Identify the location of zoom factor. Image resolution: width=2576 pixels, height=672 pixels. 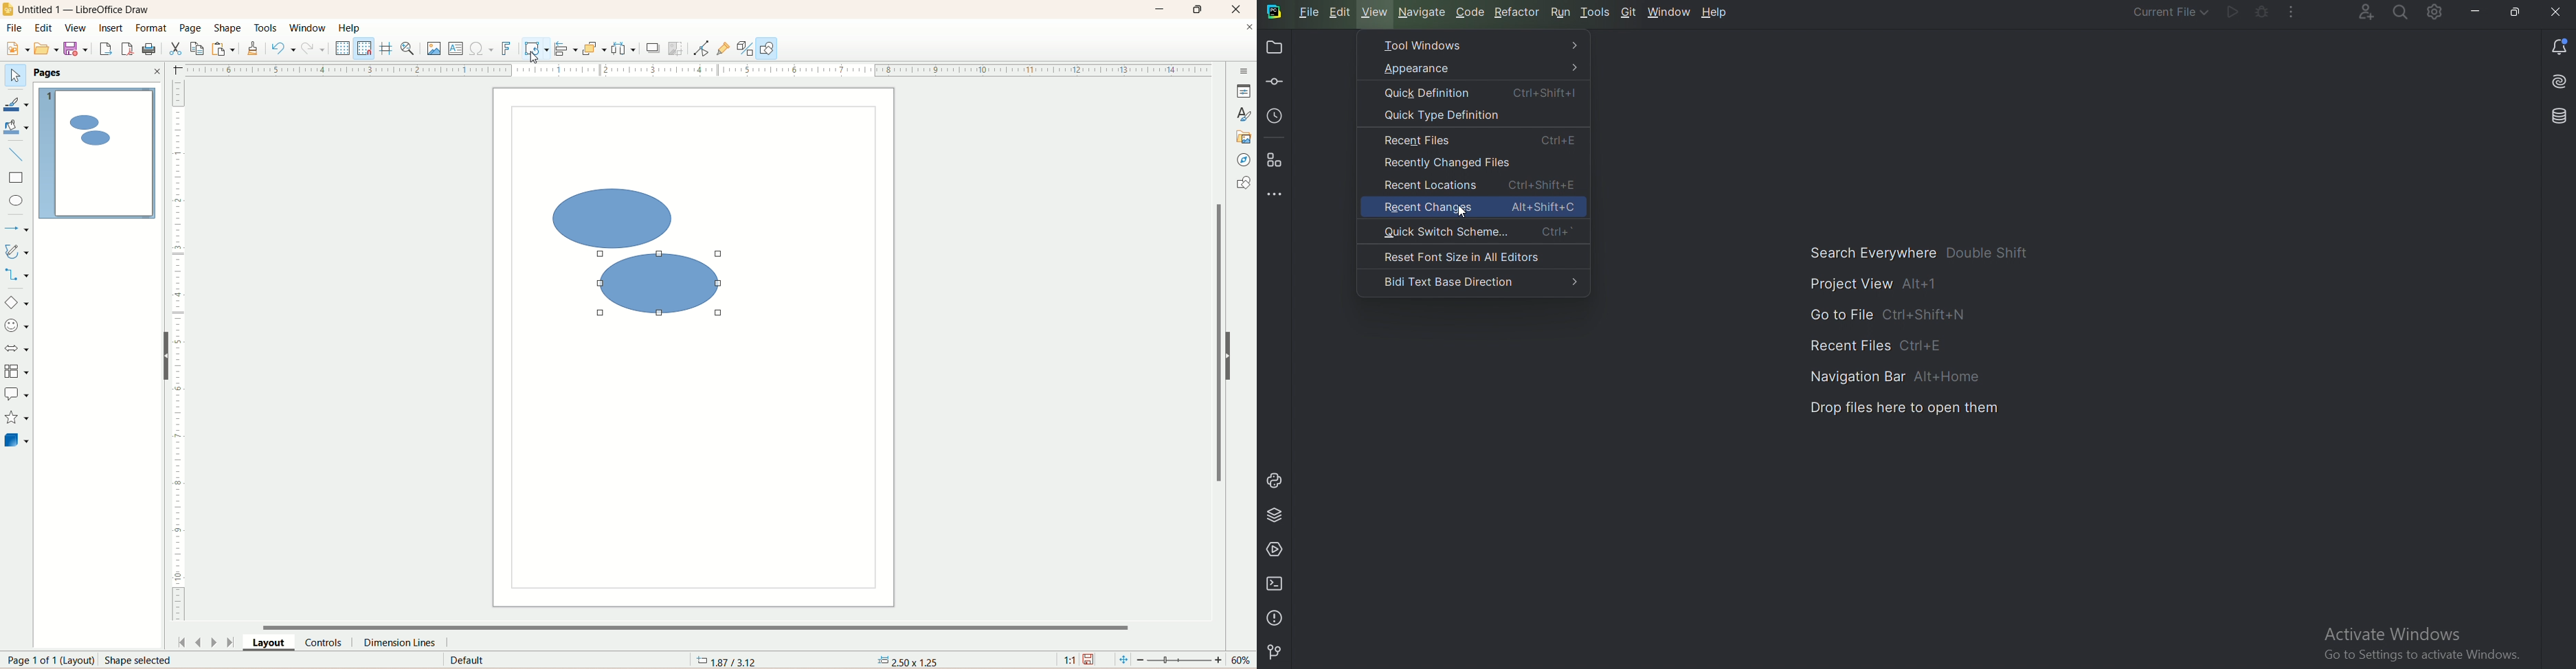
(1181, 659).